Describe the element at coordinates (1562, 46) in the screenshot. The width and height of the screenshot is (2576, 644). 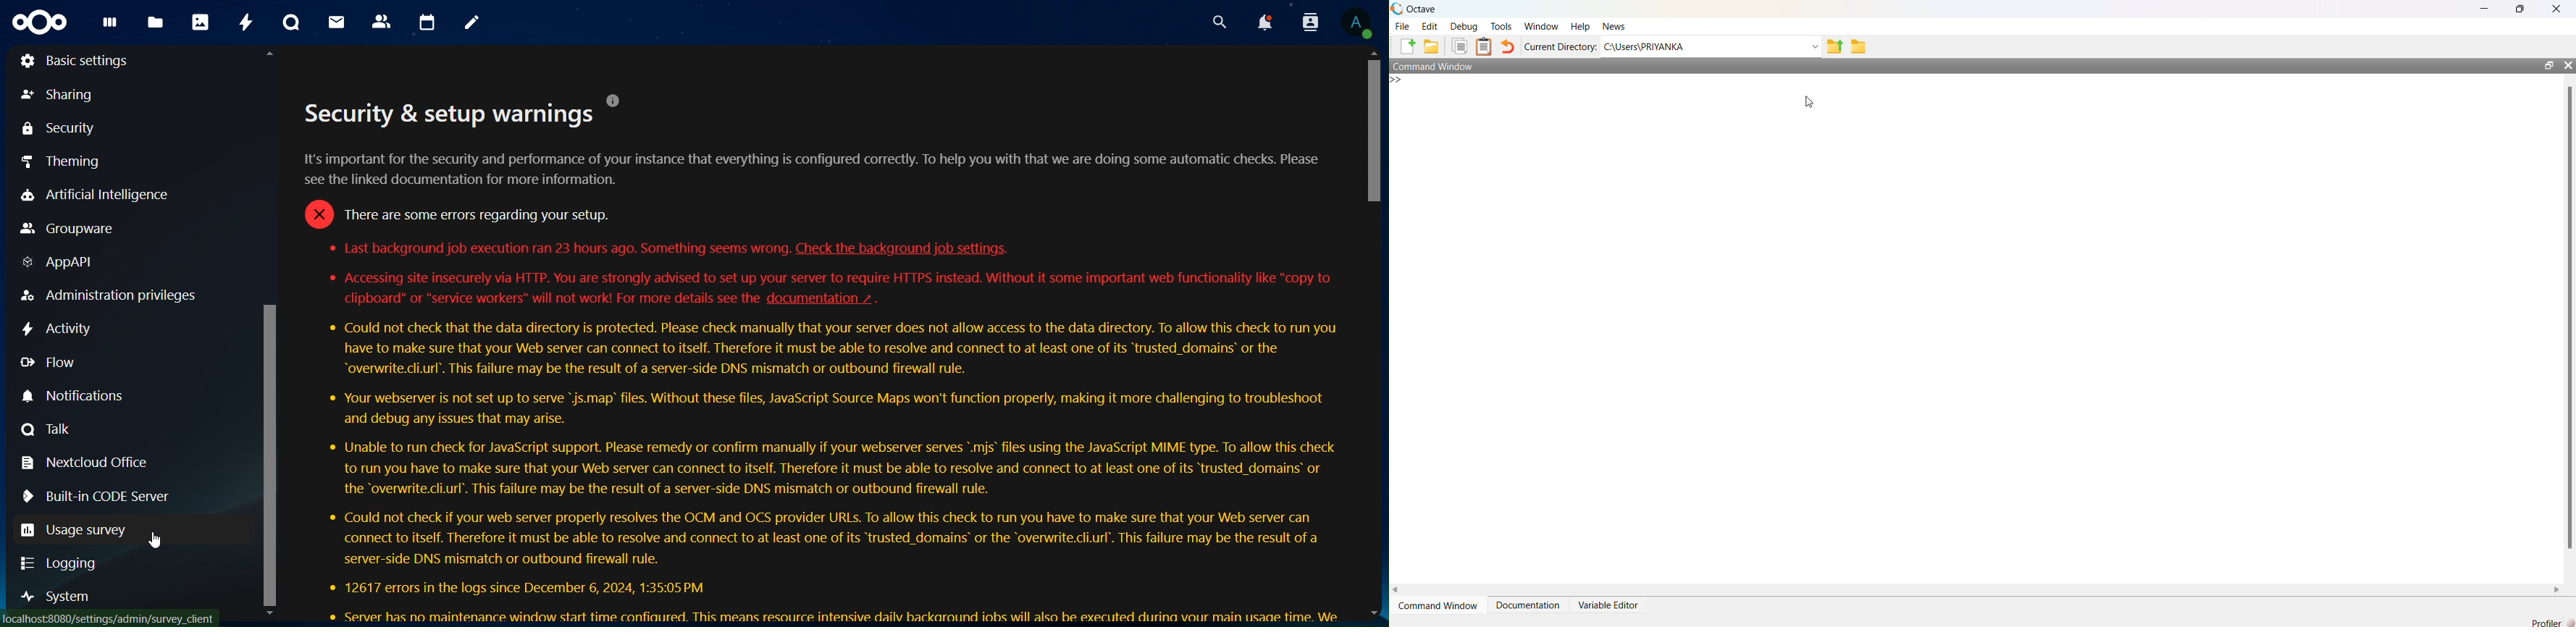
I see `Current Directory:` at that location.